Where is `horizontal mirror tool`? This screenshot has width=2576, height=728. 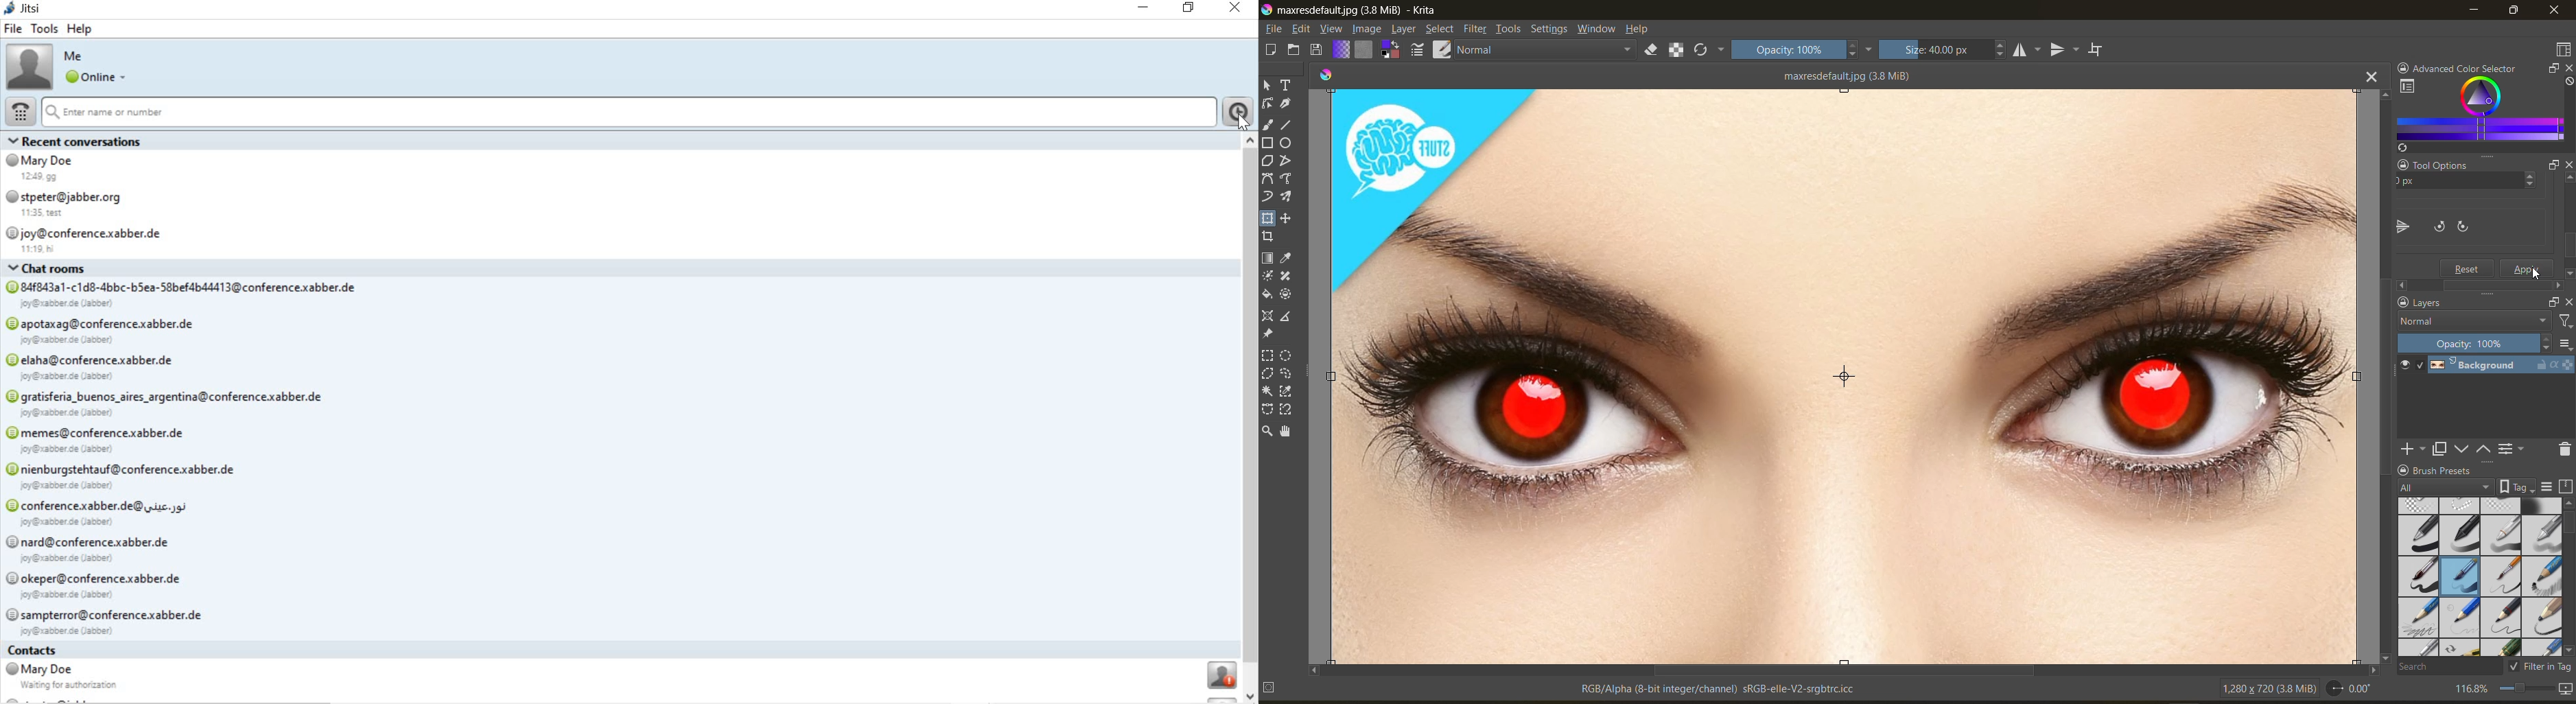 horizontal mirror tool is located at coordinates (2028, 49).